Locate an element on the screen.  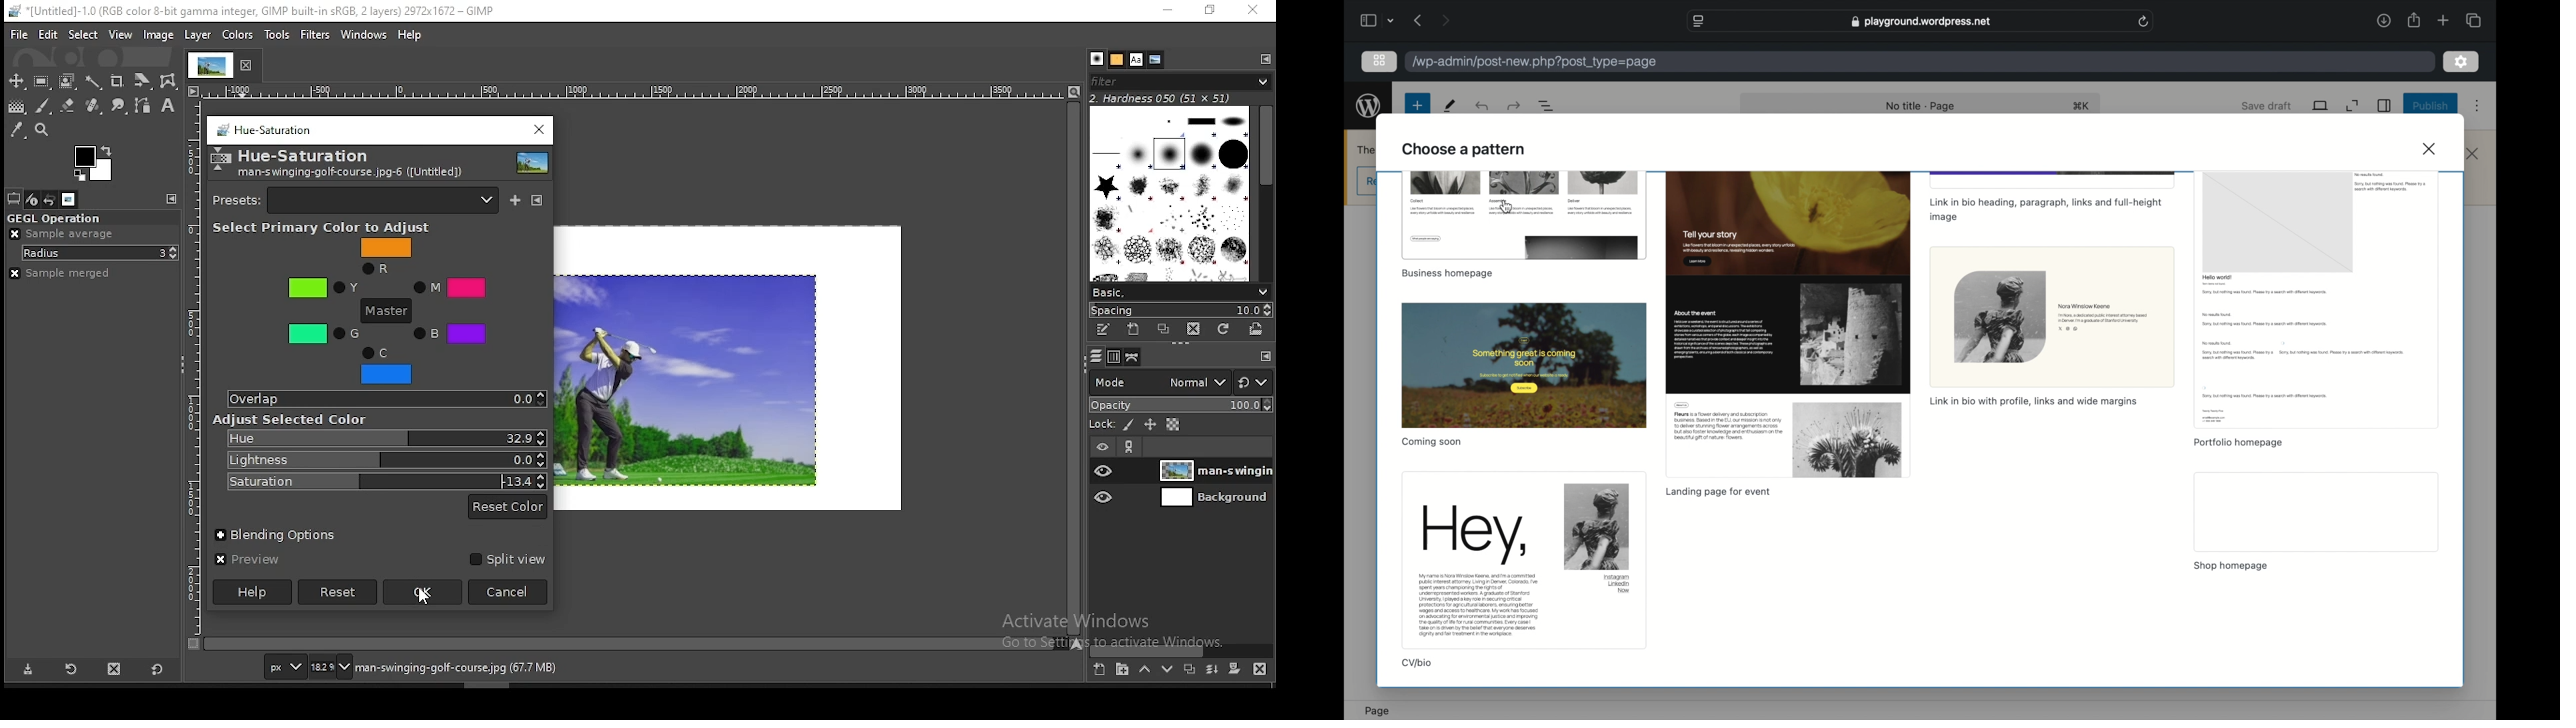
colors is located at coordinates (95, 161).